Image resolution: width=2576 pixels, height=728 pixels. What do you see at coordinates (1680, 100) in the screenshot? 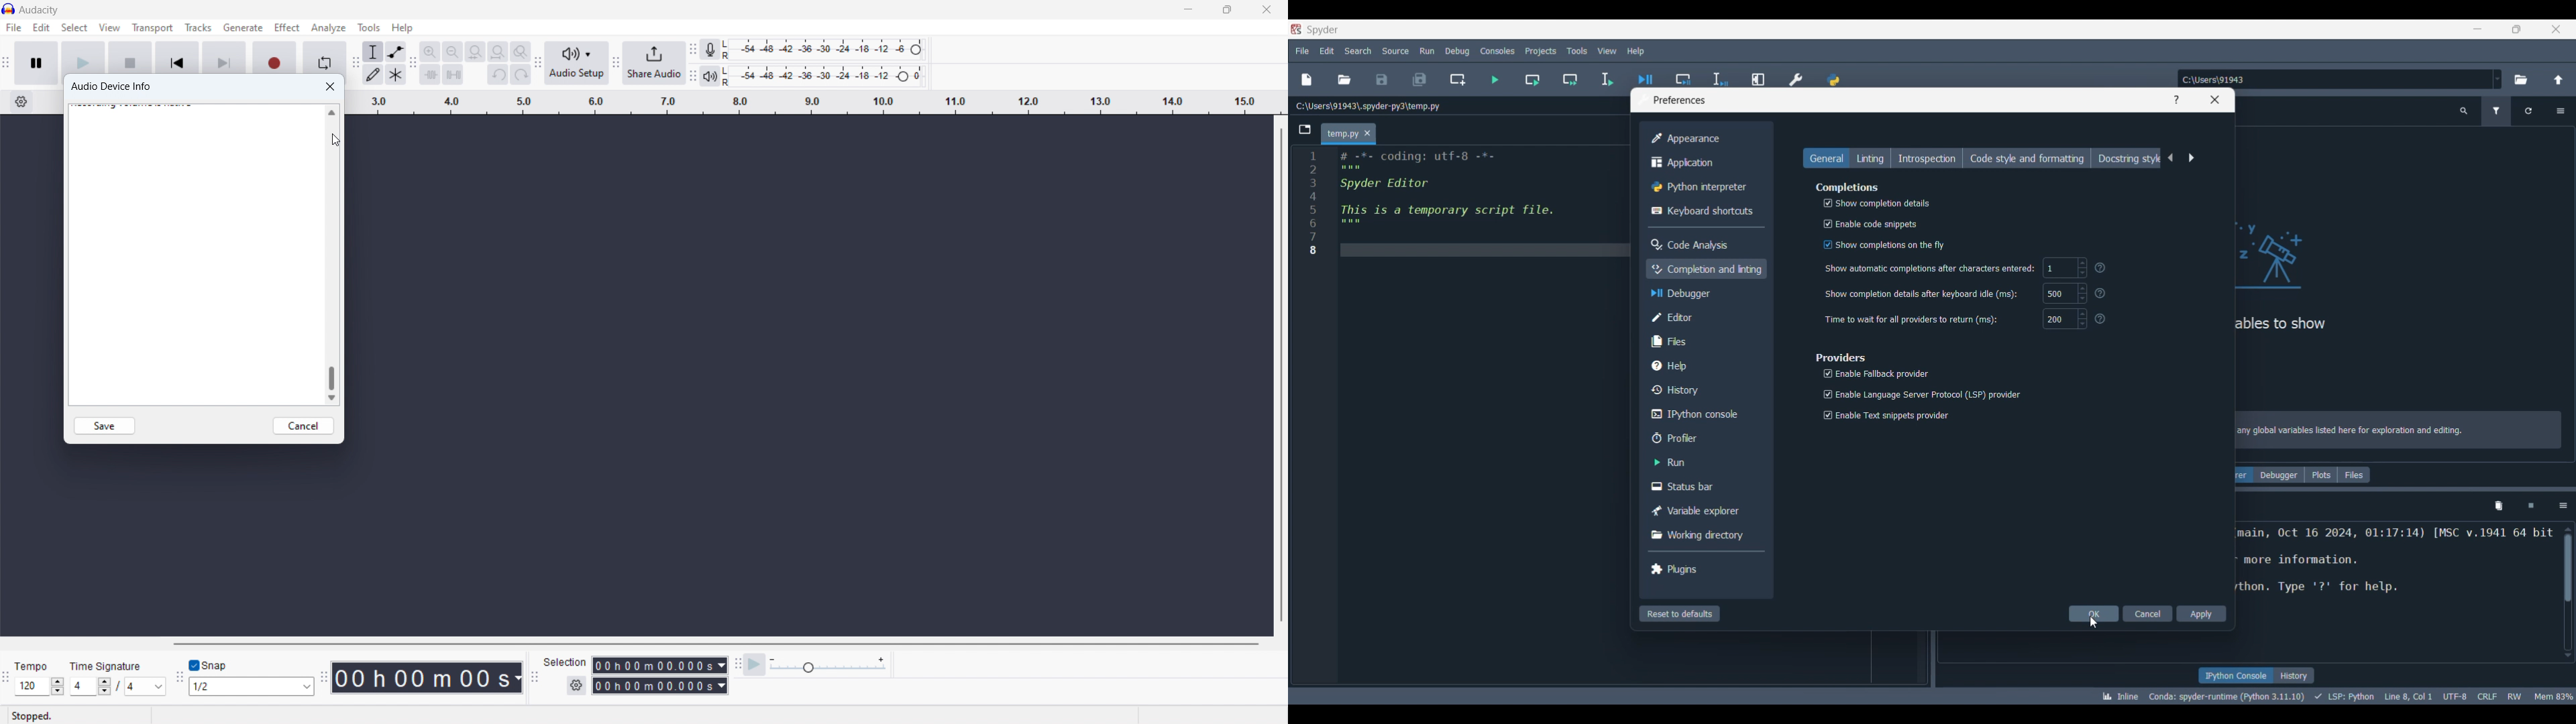
I see `Window title` at bounding box center [1680, 100].